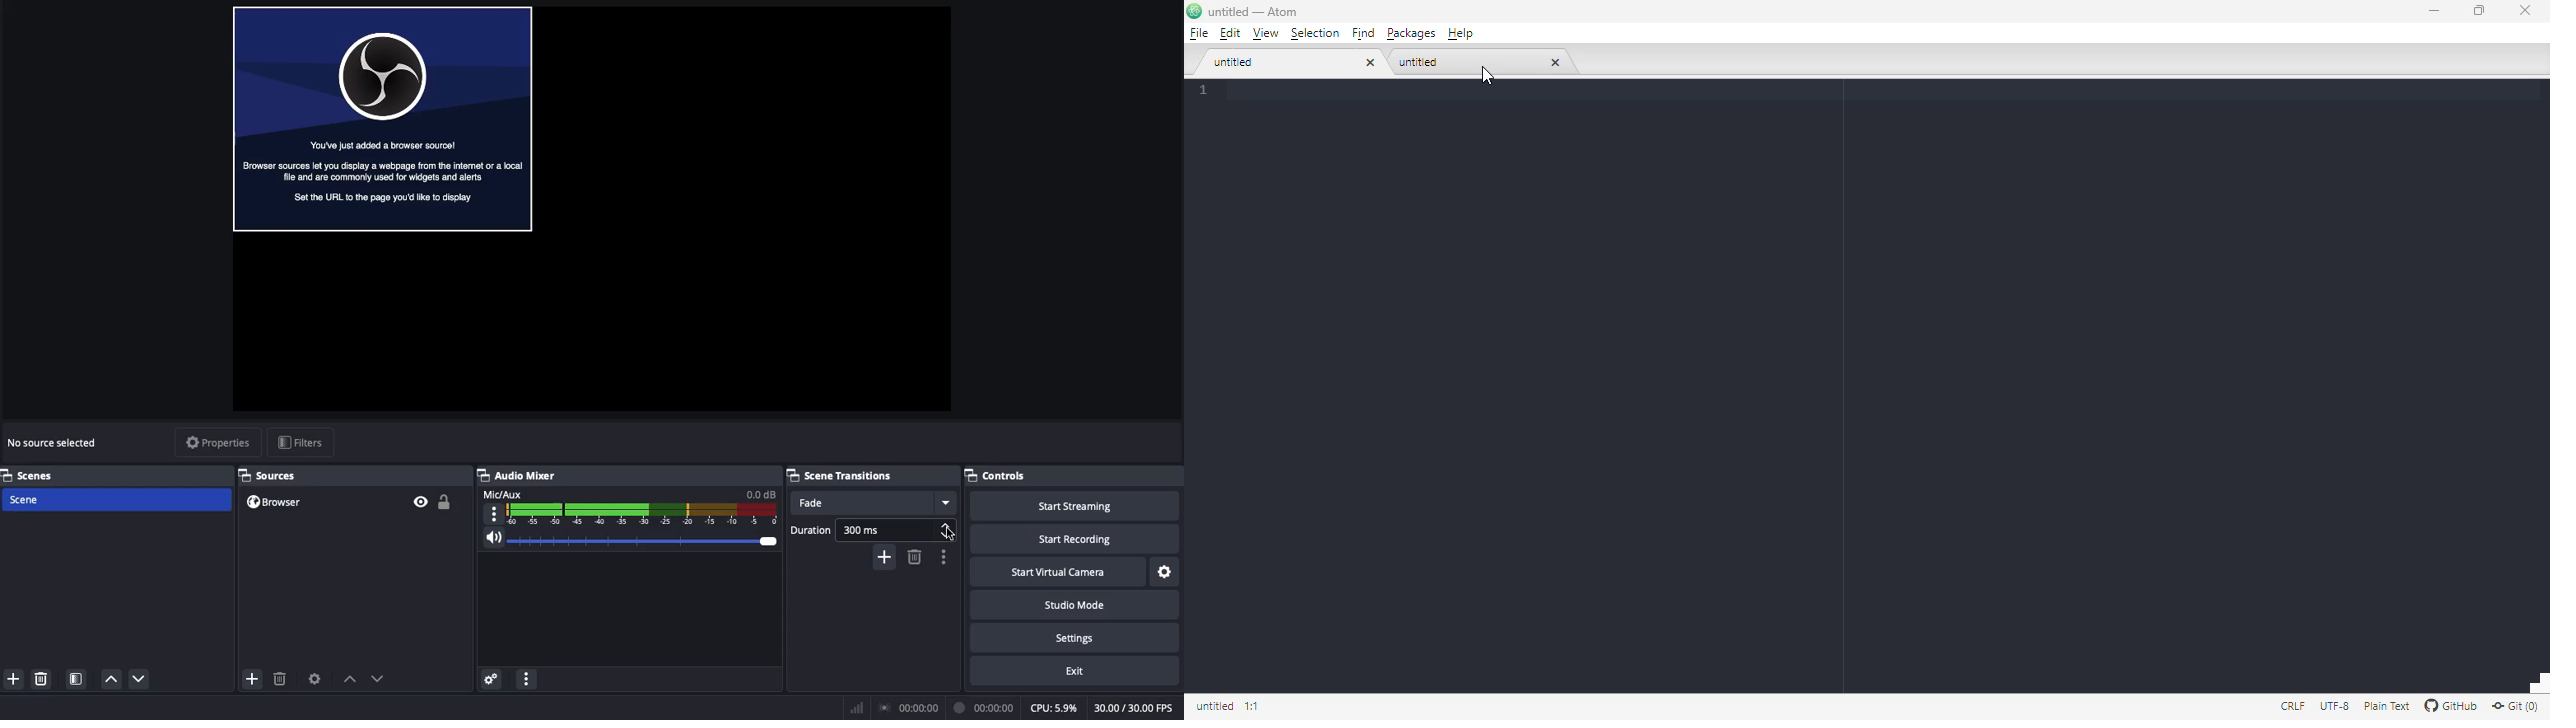 This screenshot has height=728, width=2576. What do you see at coordinates (952, 536) in the screenshot?
I see `cursor` at bounding box center [952, 536].